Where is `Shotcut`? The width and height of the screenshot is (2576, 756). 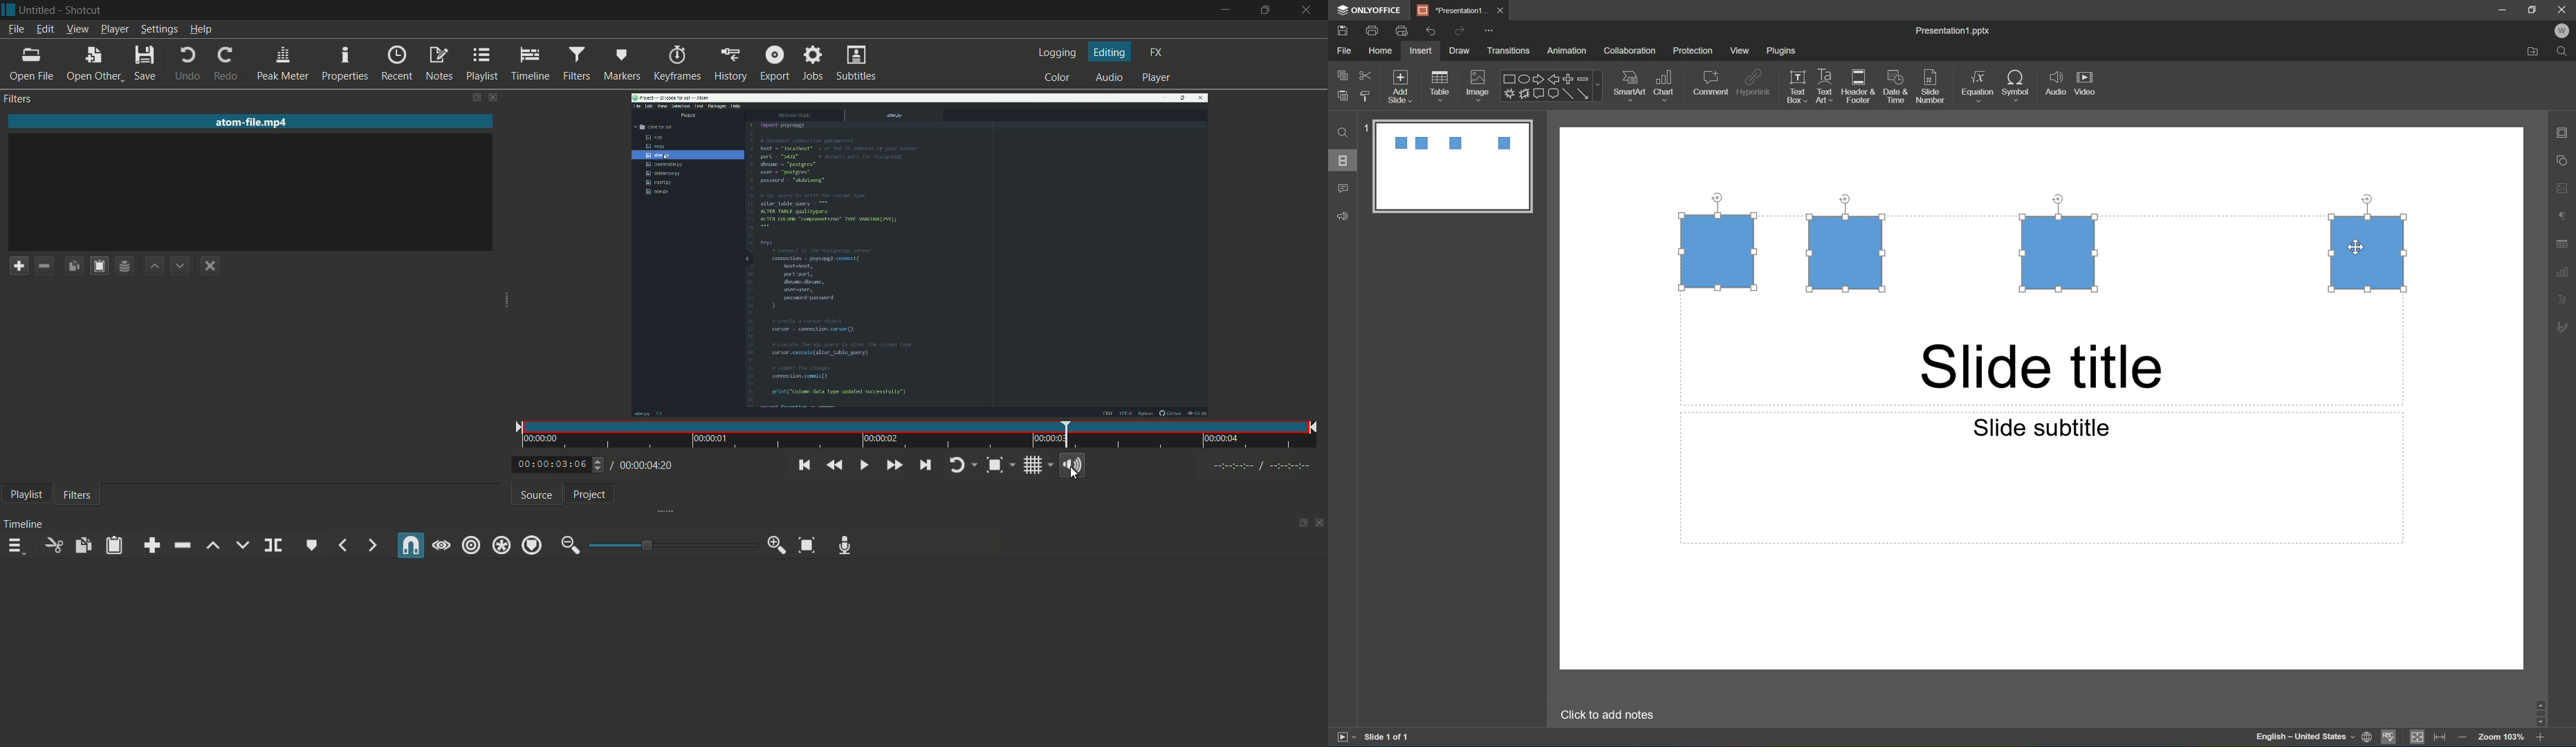 Shotcut is located at coordinates (86, 10).